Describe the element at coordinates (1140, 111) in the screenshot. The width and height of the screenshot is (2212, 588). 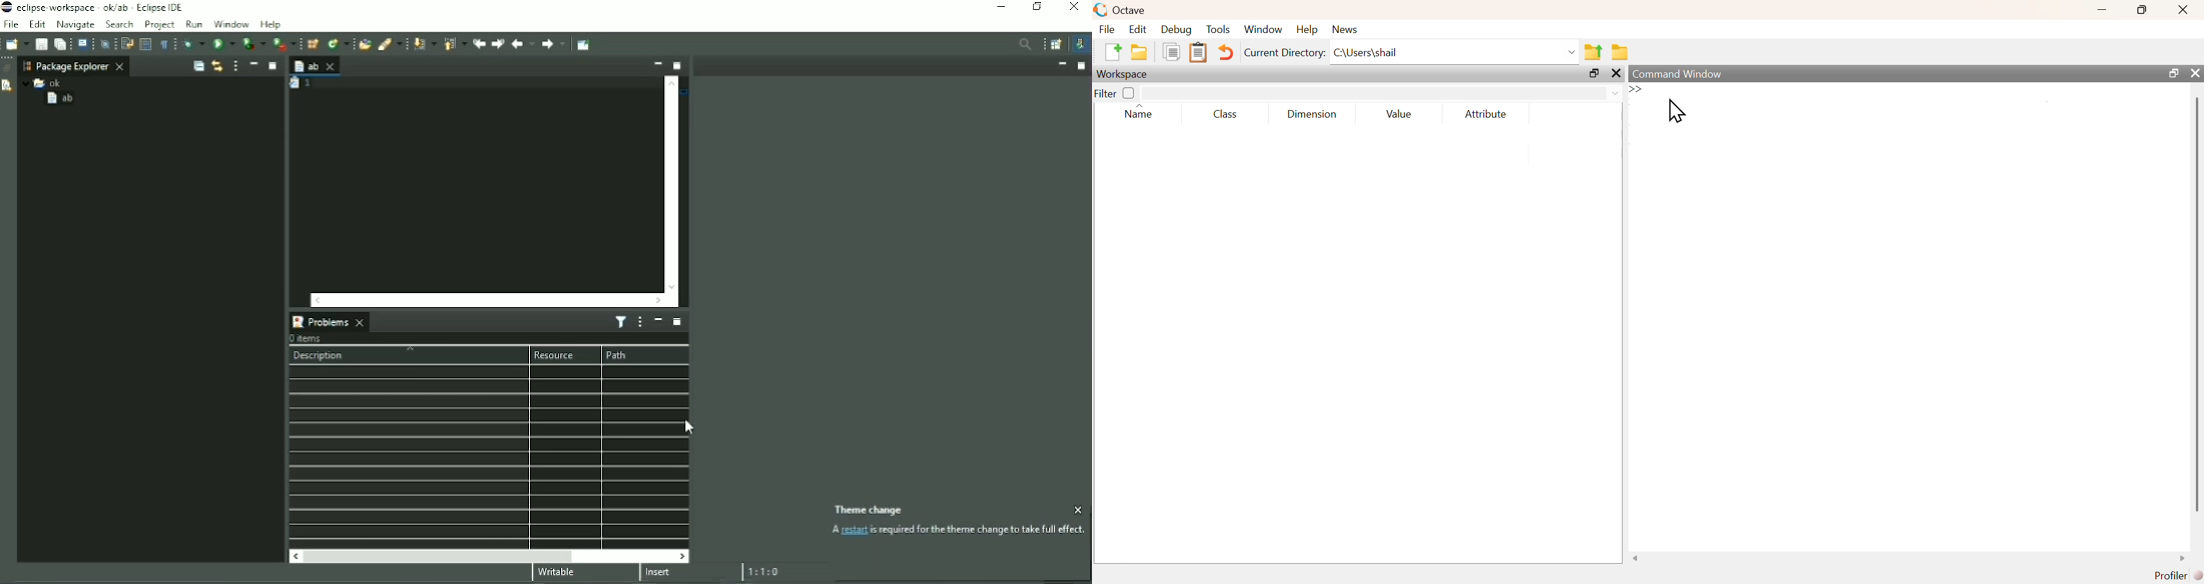
I see `Name` at that location.